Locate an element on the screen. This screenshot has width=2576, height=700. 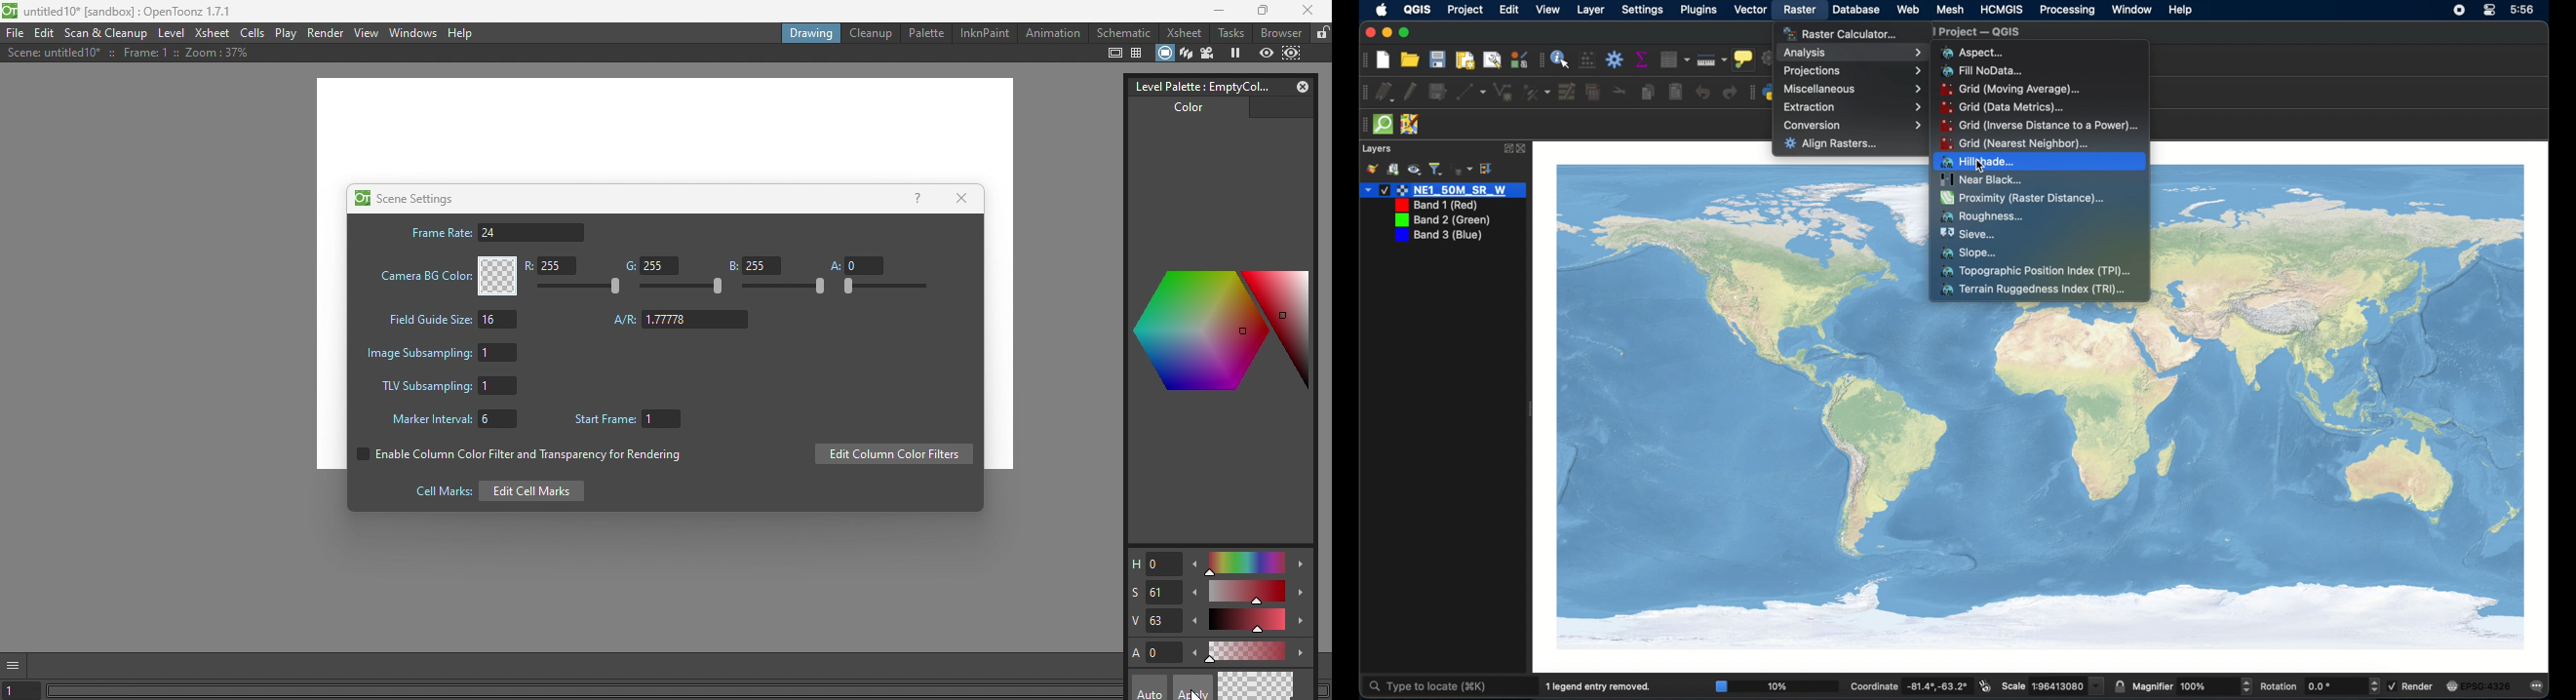
filter legend is located at coordinates (1436, 169).